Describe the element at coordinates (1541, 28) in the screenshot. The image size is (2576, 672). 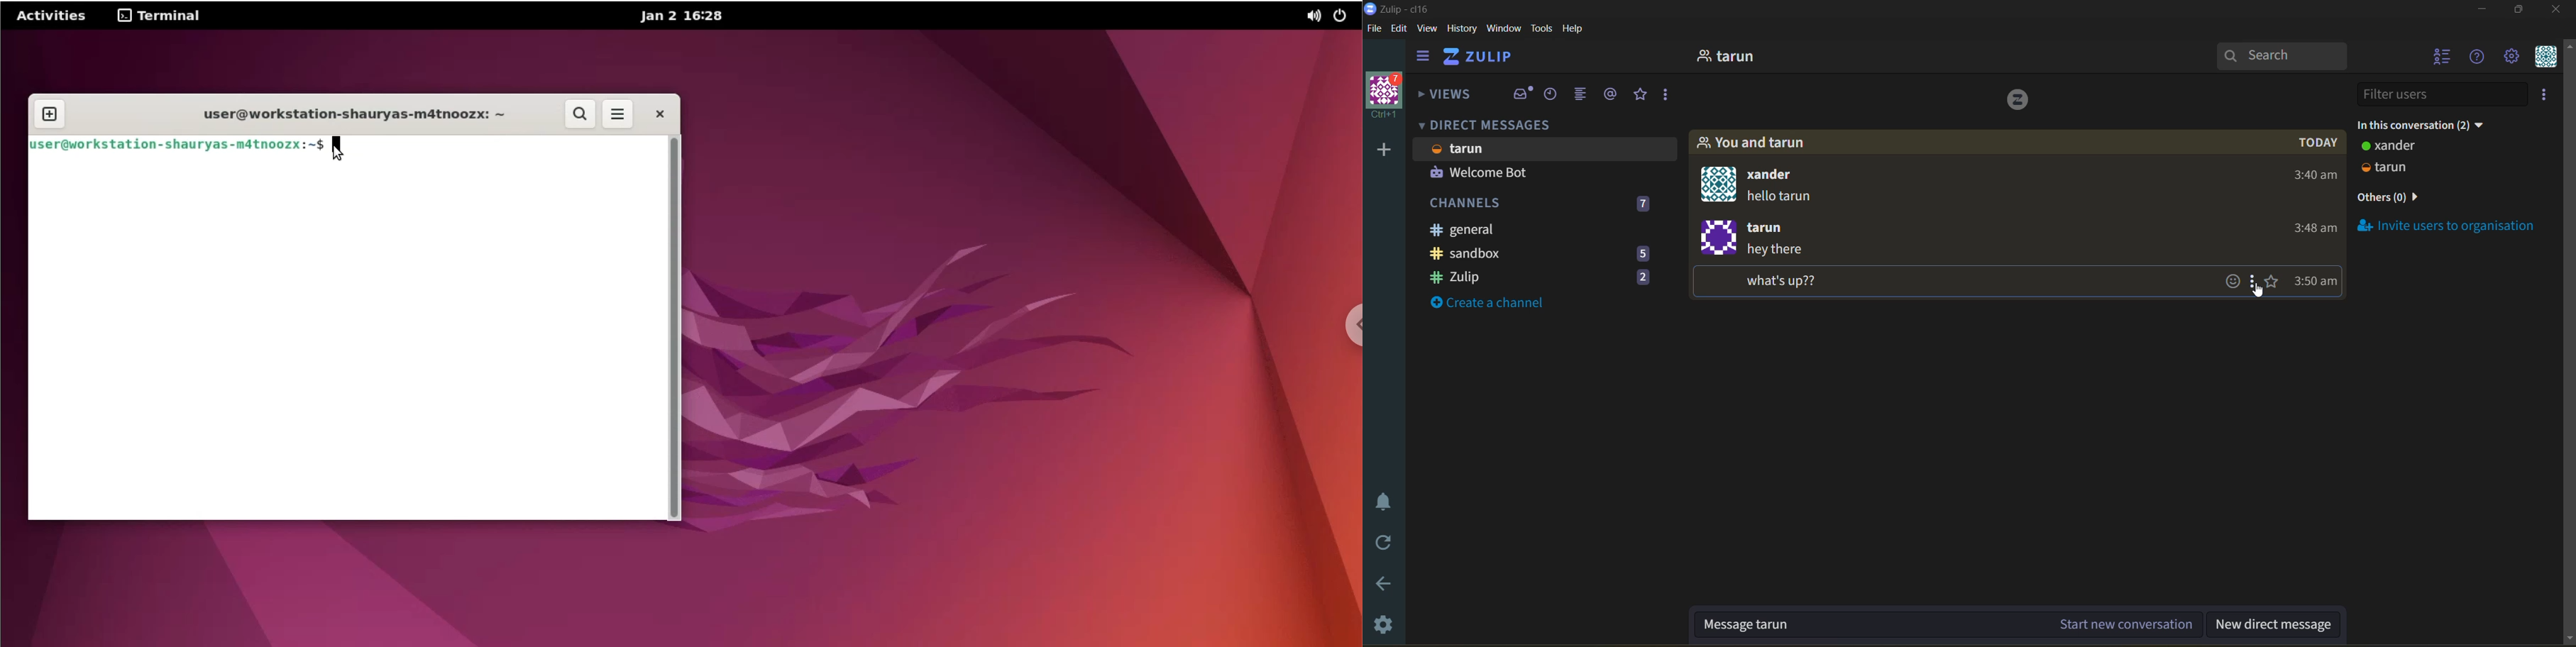
I see `tools` at that location.